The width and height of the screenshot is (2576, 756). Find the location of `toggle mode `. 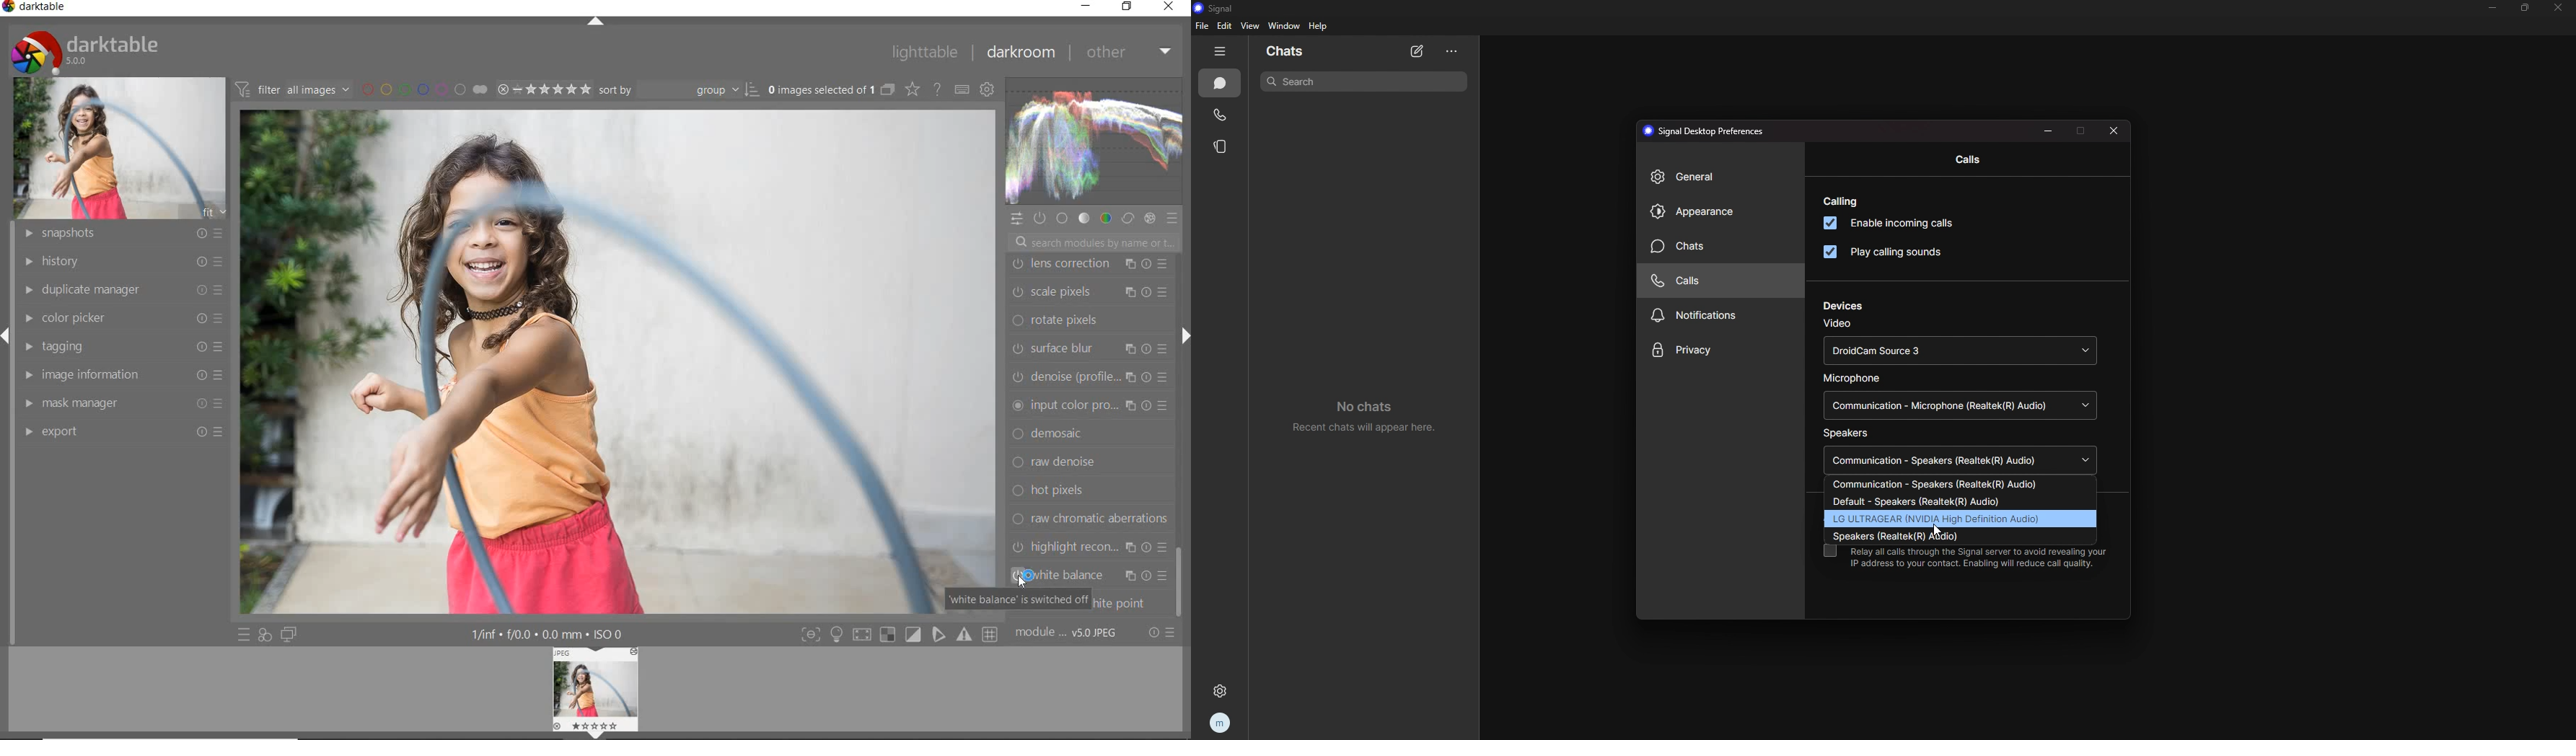

toggle mode  is located at coordinates (939, 637).